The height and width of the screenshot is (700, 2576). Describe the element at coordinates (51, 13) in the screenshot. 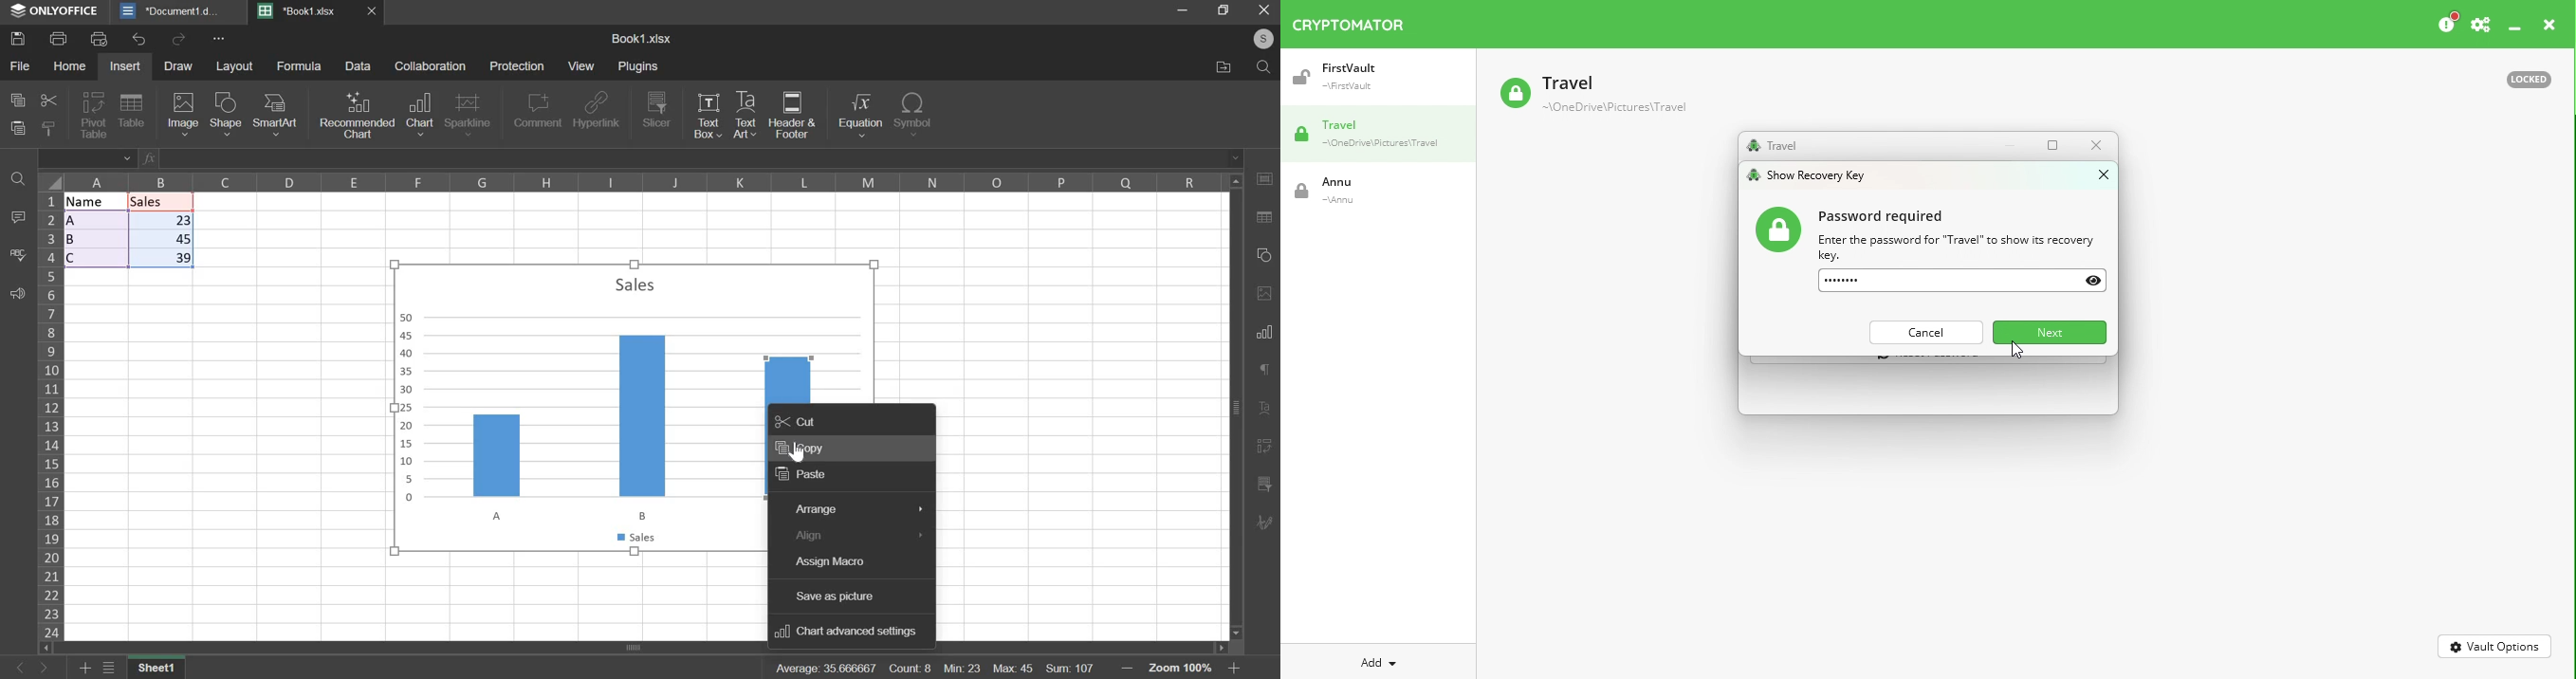

I see `ONLYOFFICE` at that location.